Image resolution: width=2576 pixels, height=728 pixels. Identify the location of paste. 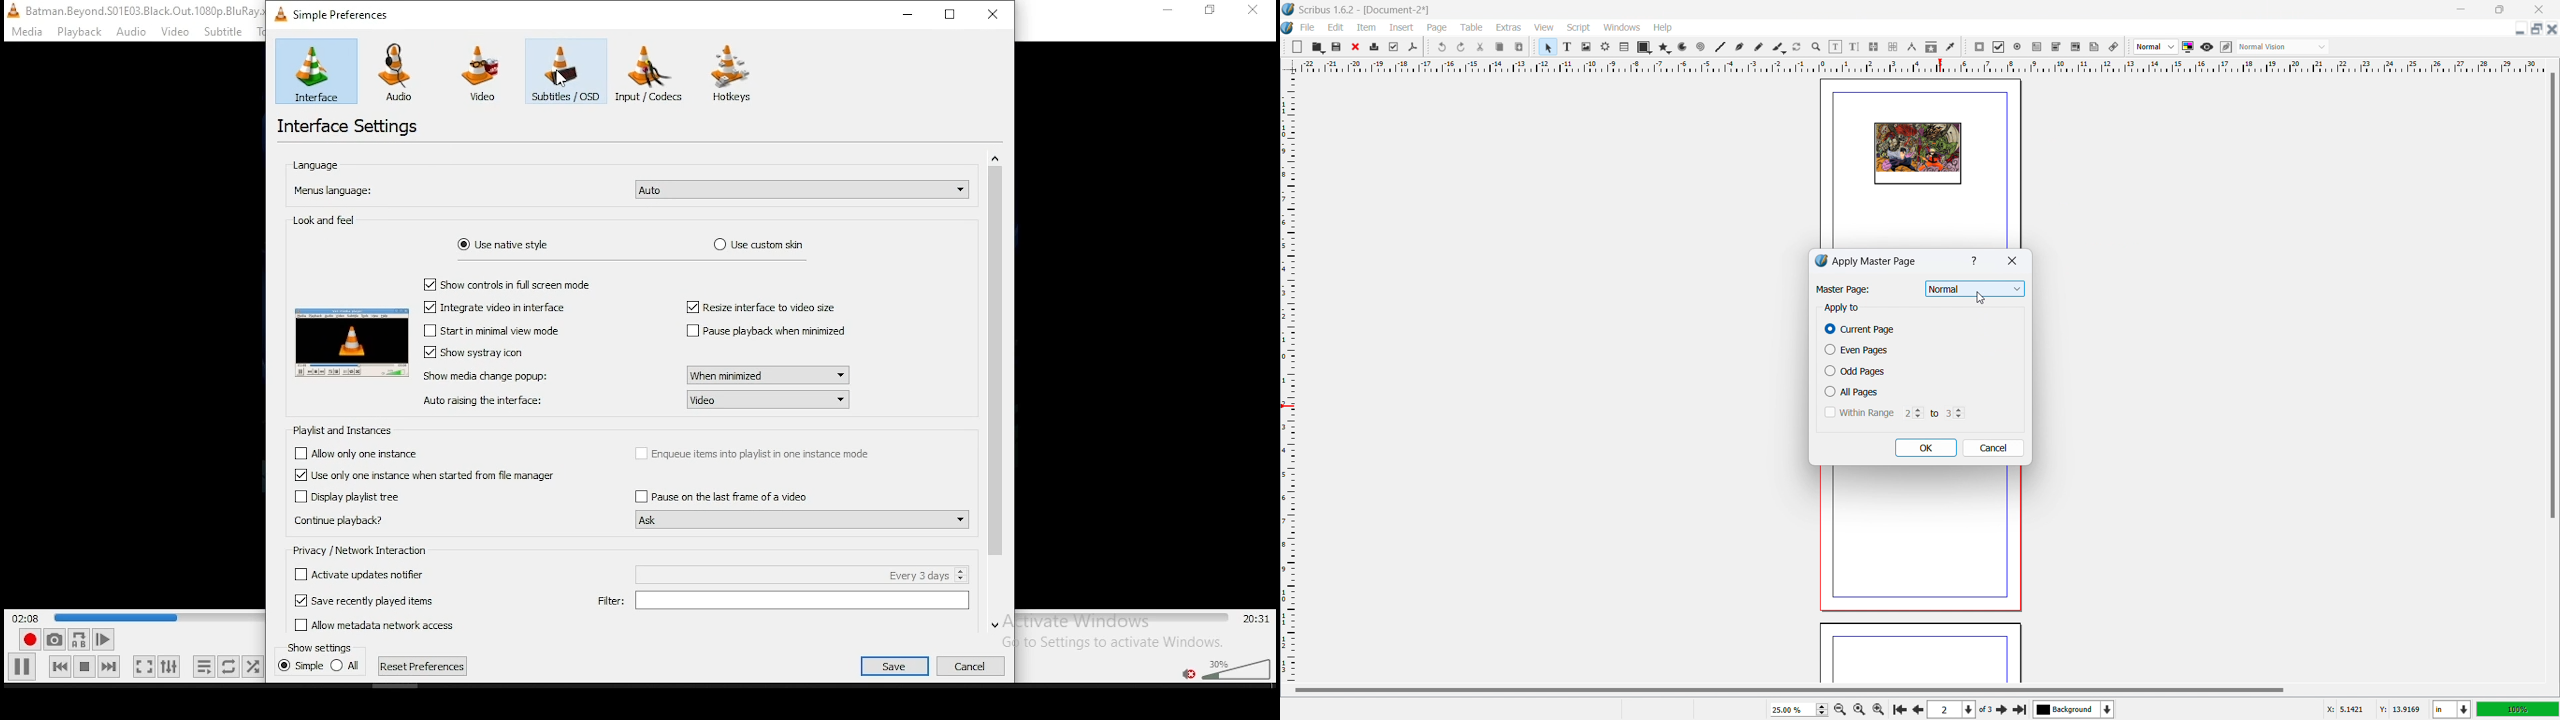
(1519, 47).